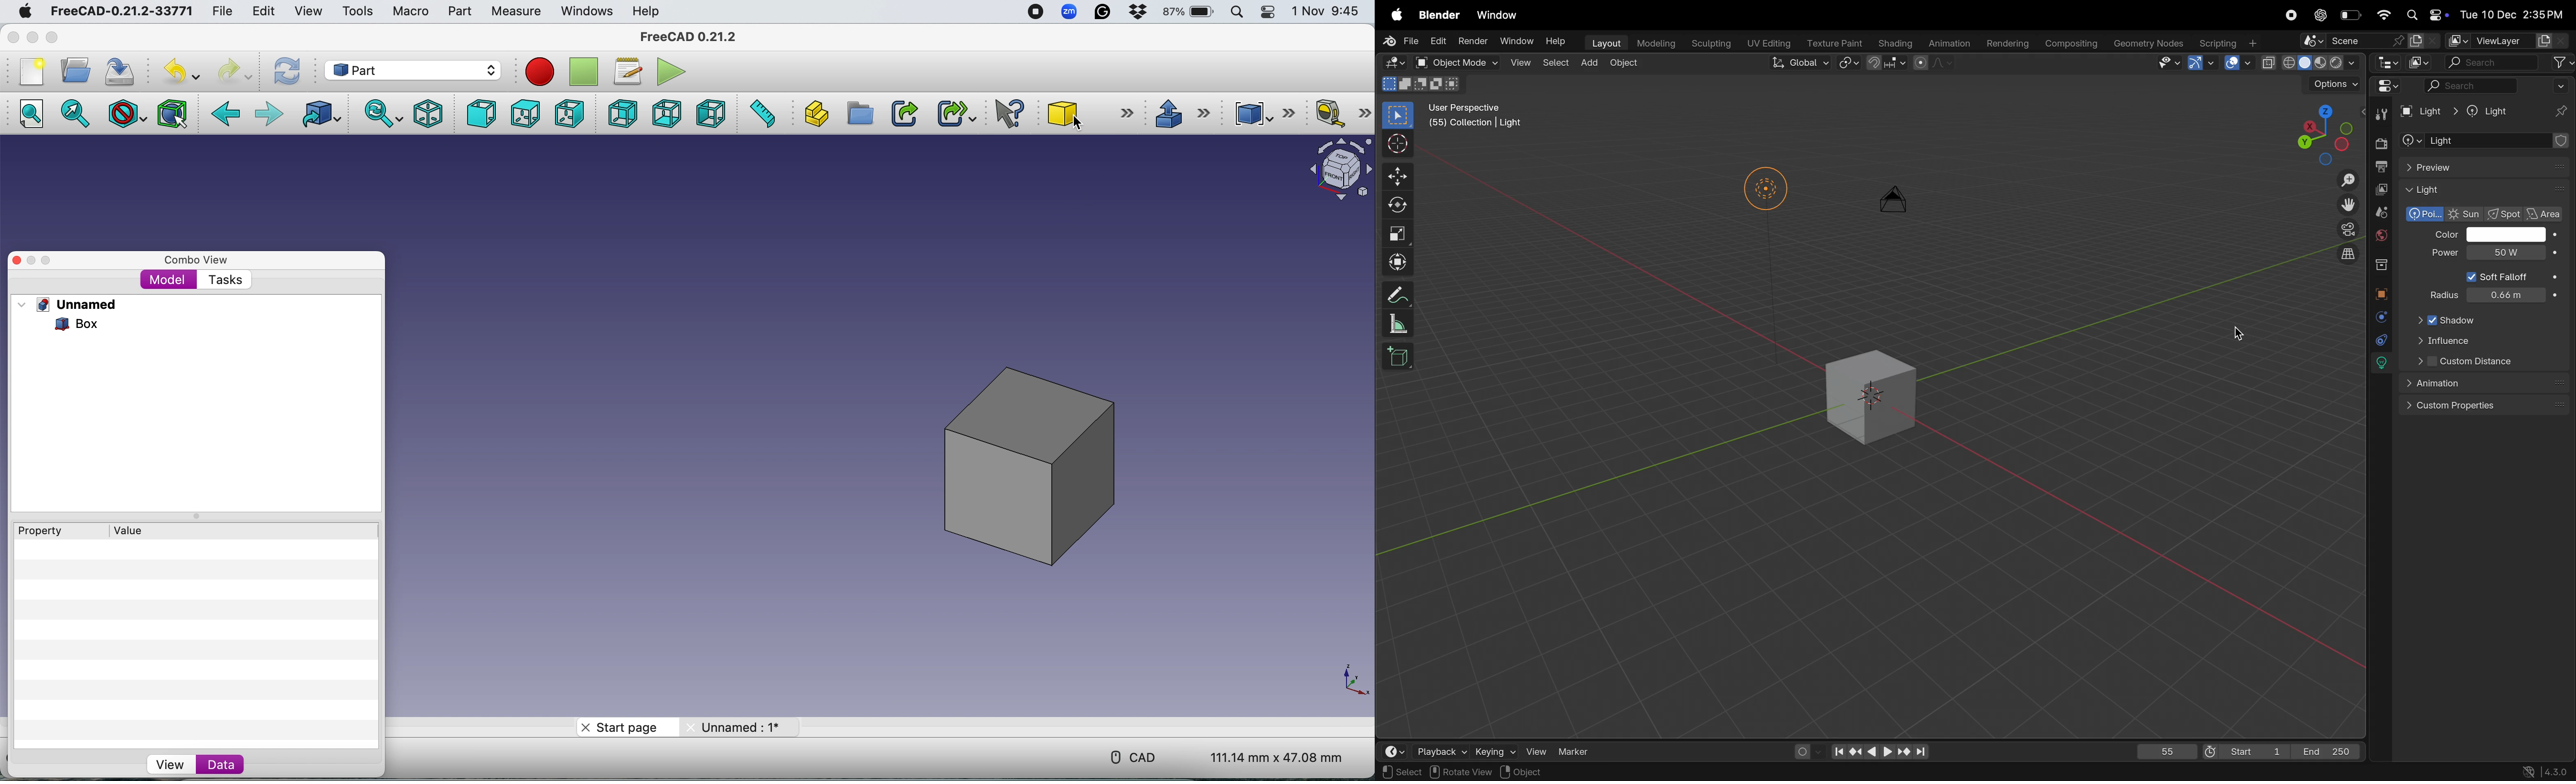 The image size is (2576, 784). I want to click on View, so click(167, 764).